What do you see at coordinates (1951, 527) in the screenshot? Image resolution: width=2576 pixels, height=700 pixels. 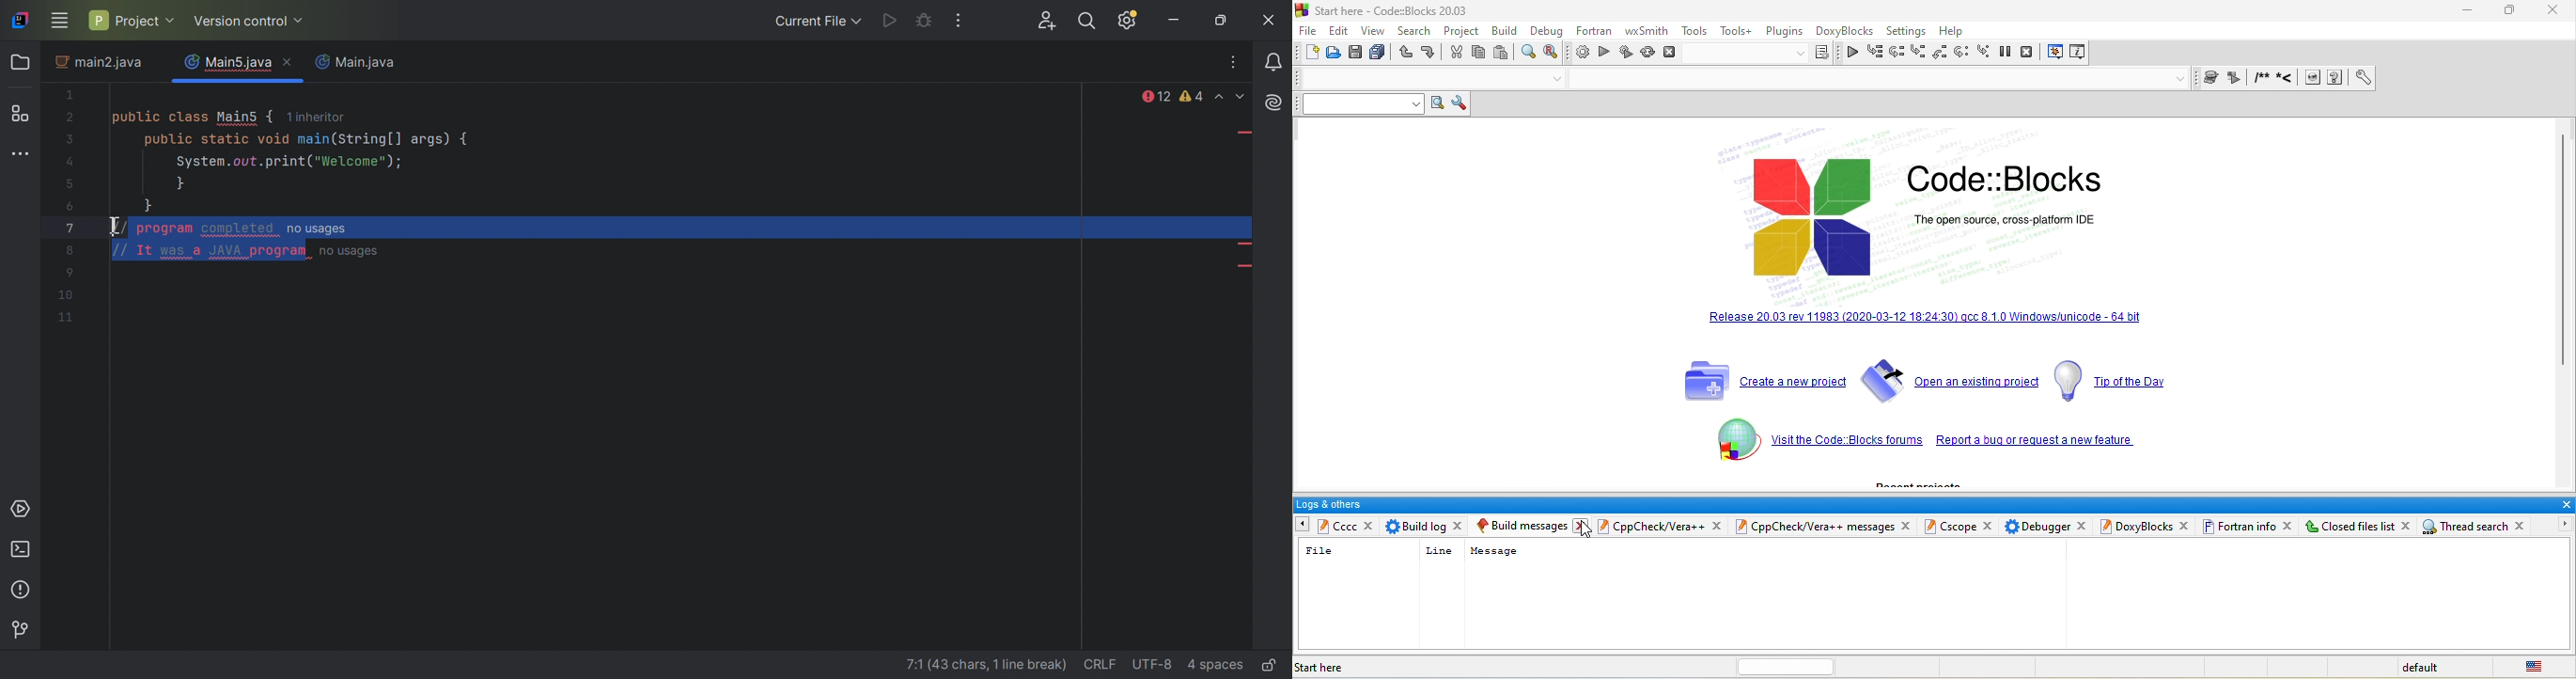 I see `cscope` at bounding box center [1951, 527].